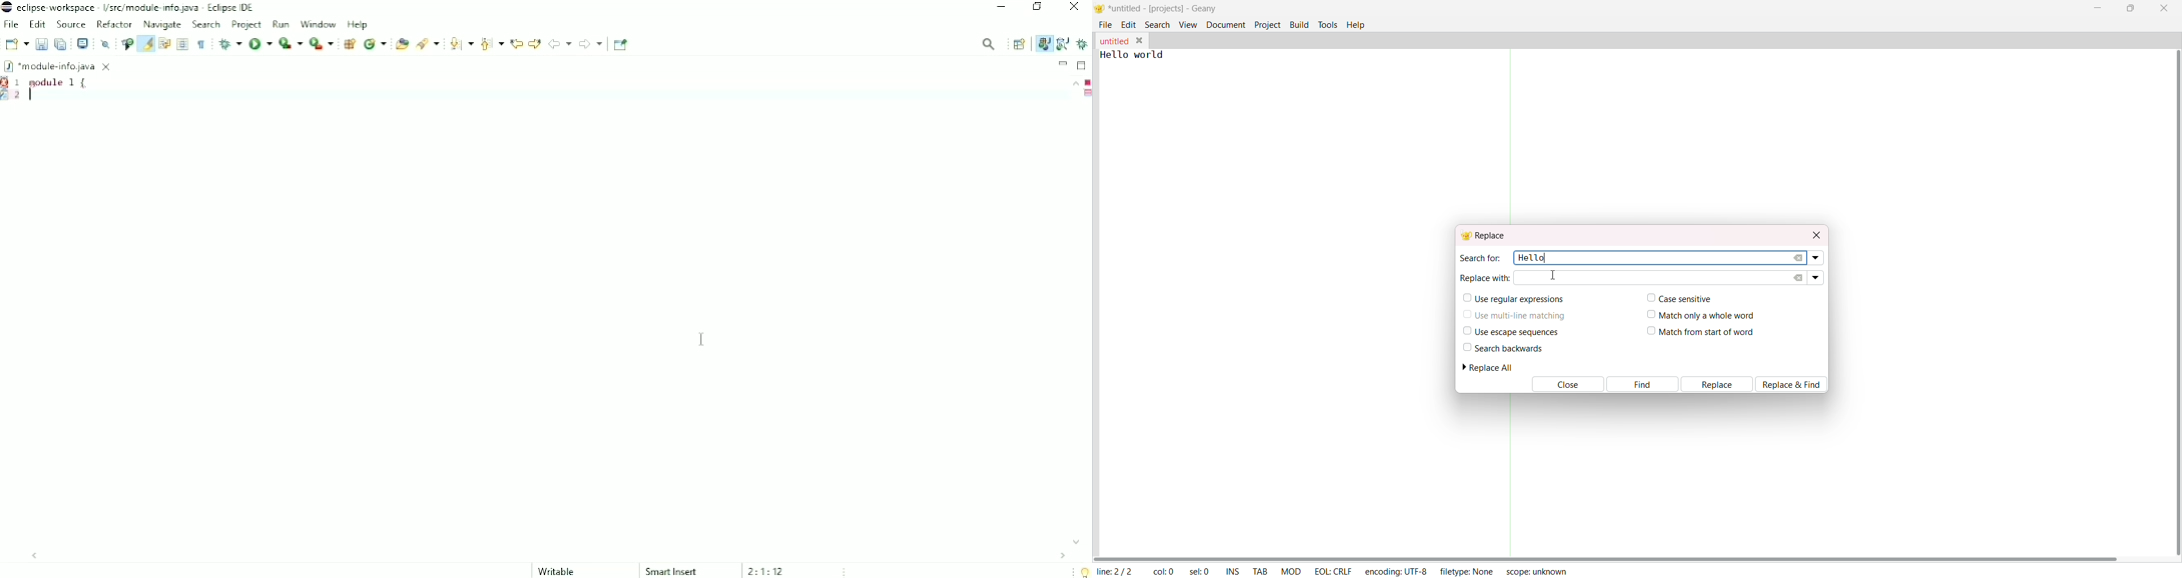 This screenshot has width=2184, height=588. Describe the element at coordinates (1086, 82) in the screenshot. I see `Errors` at that location.